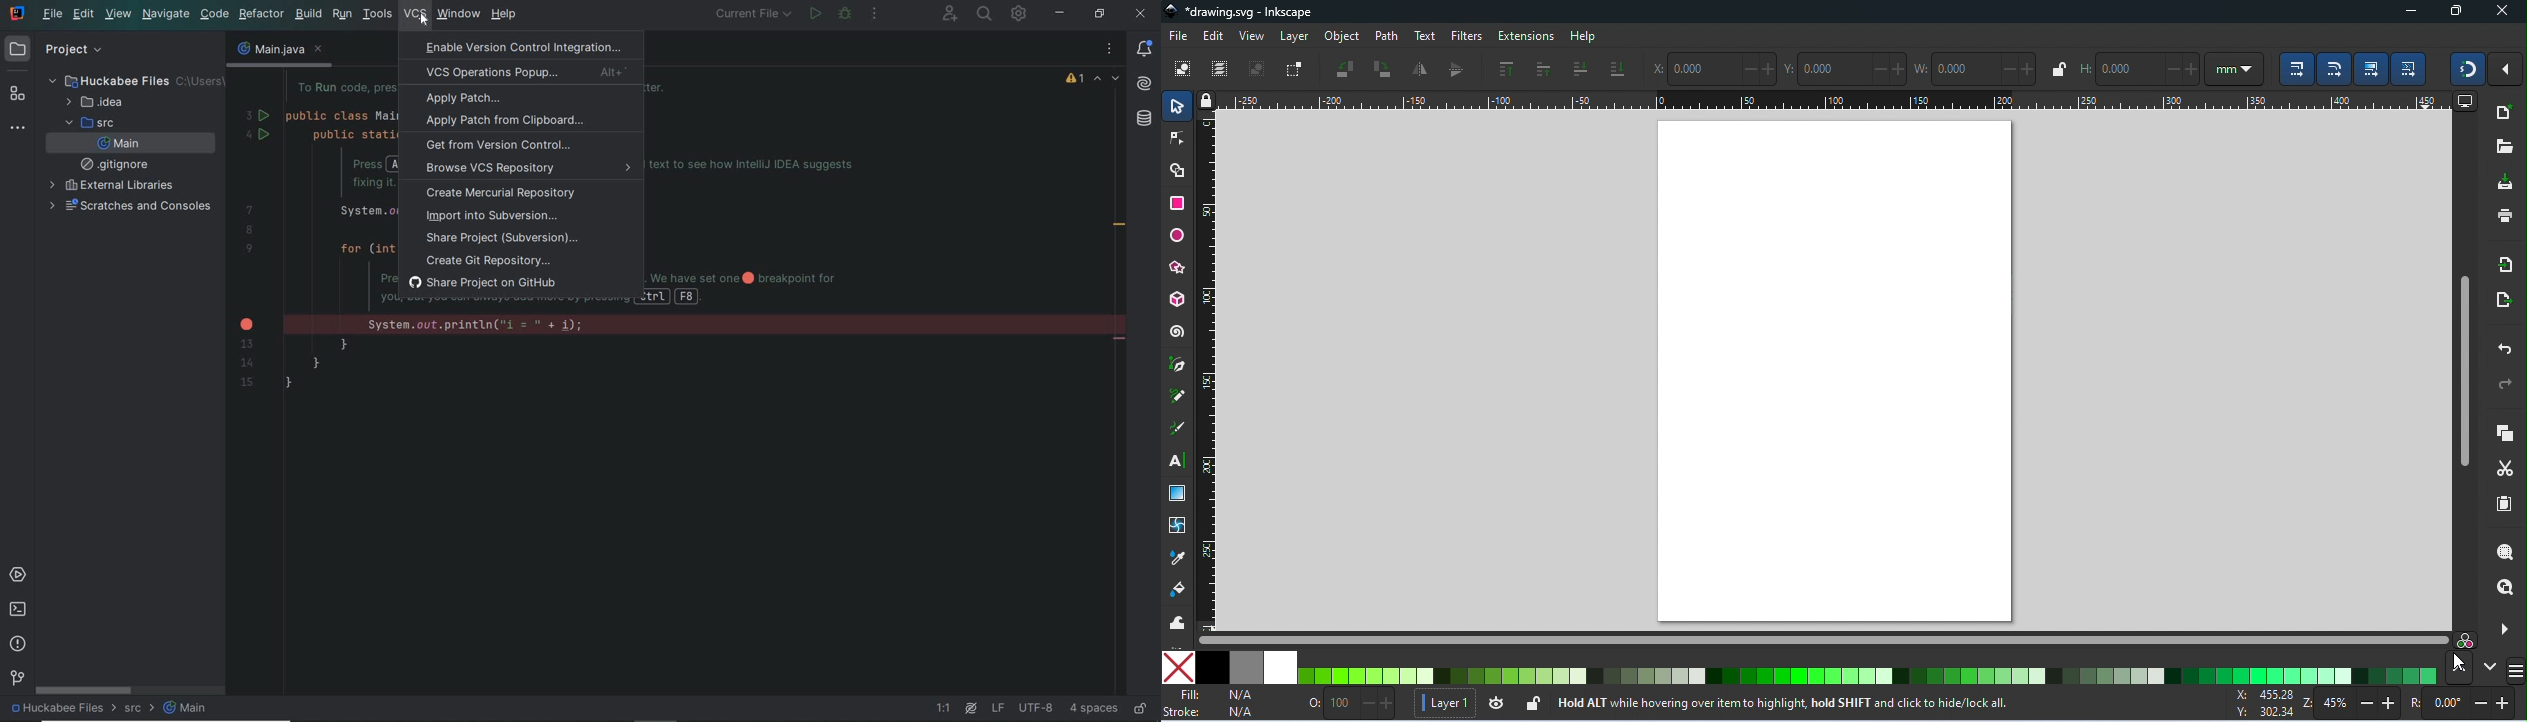 This screenshot has width=2548, height=728. Describe the element at coordinates (1464, 36) in the screenshot. I see `filters` at that location.